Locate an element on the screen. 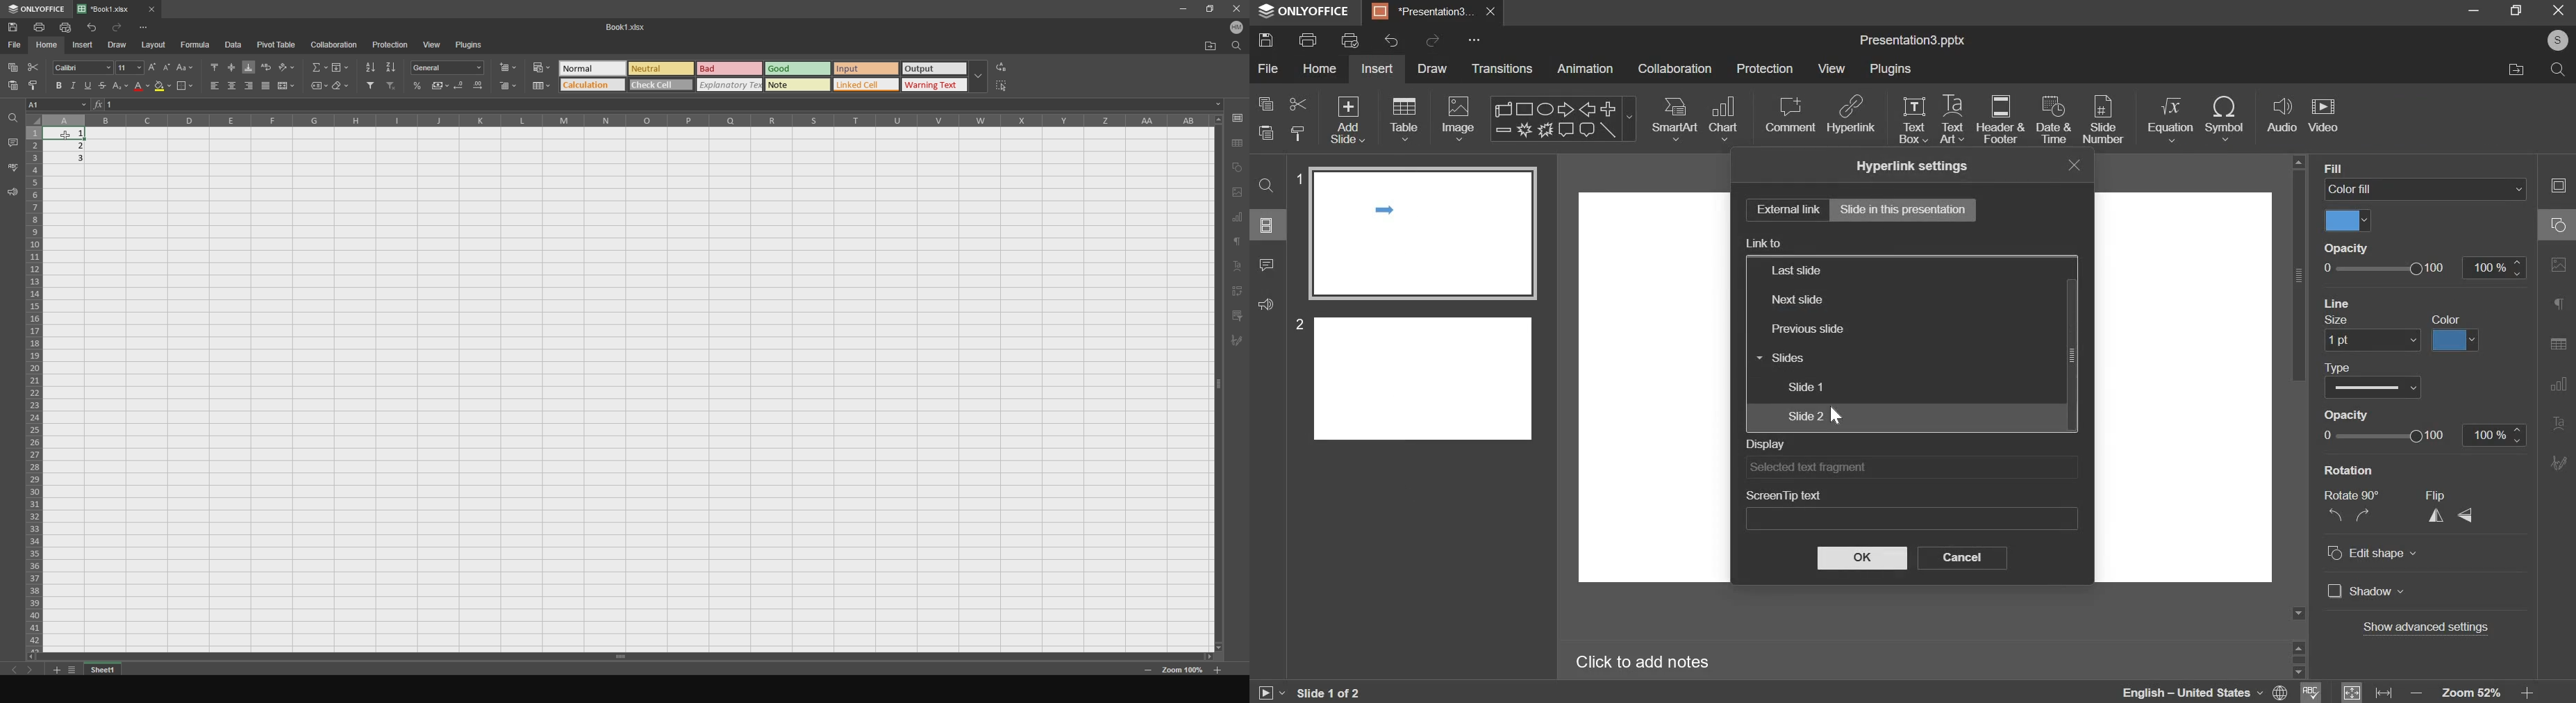 Image resolution: width=2576 pixels, height=728 pixels. play is located at coordinates (1270, 693).